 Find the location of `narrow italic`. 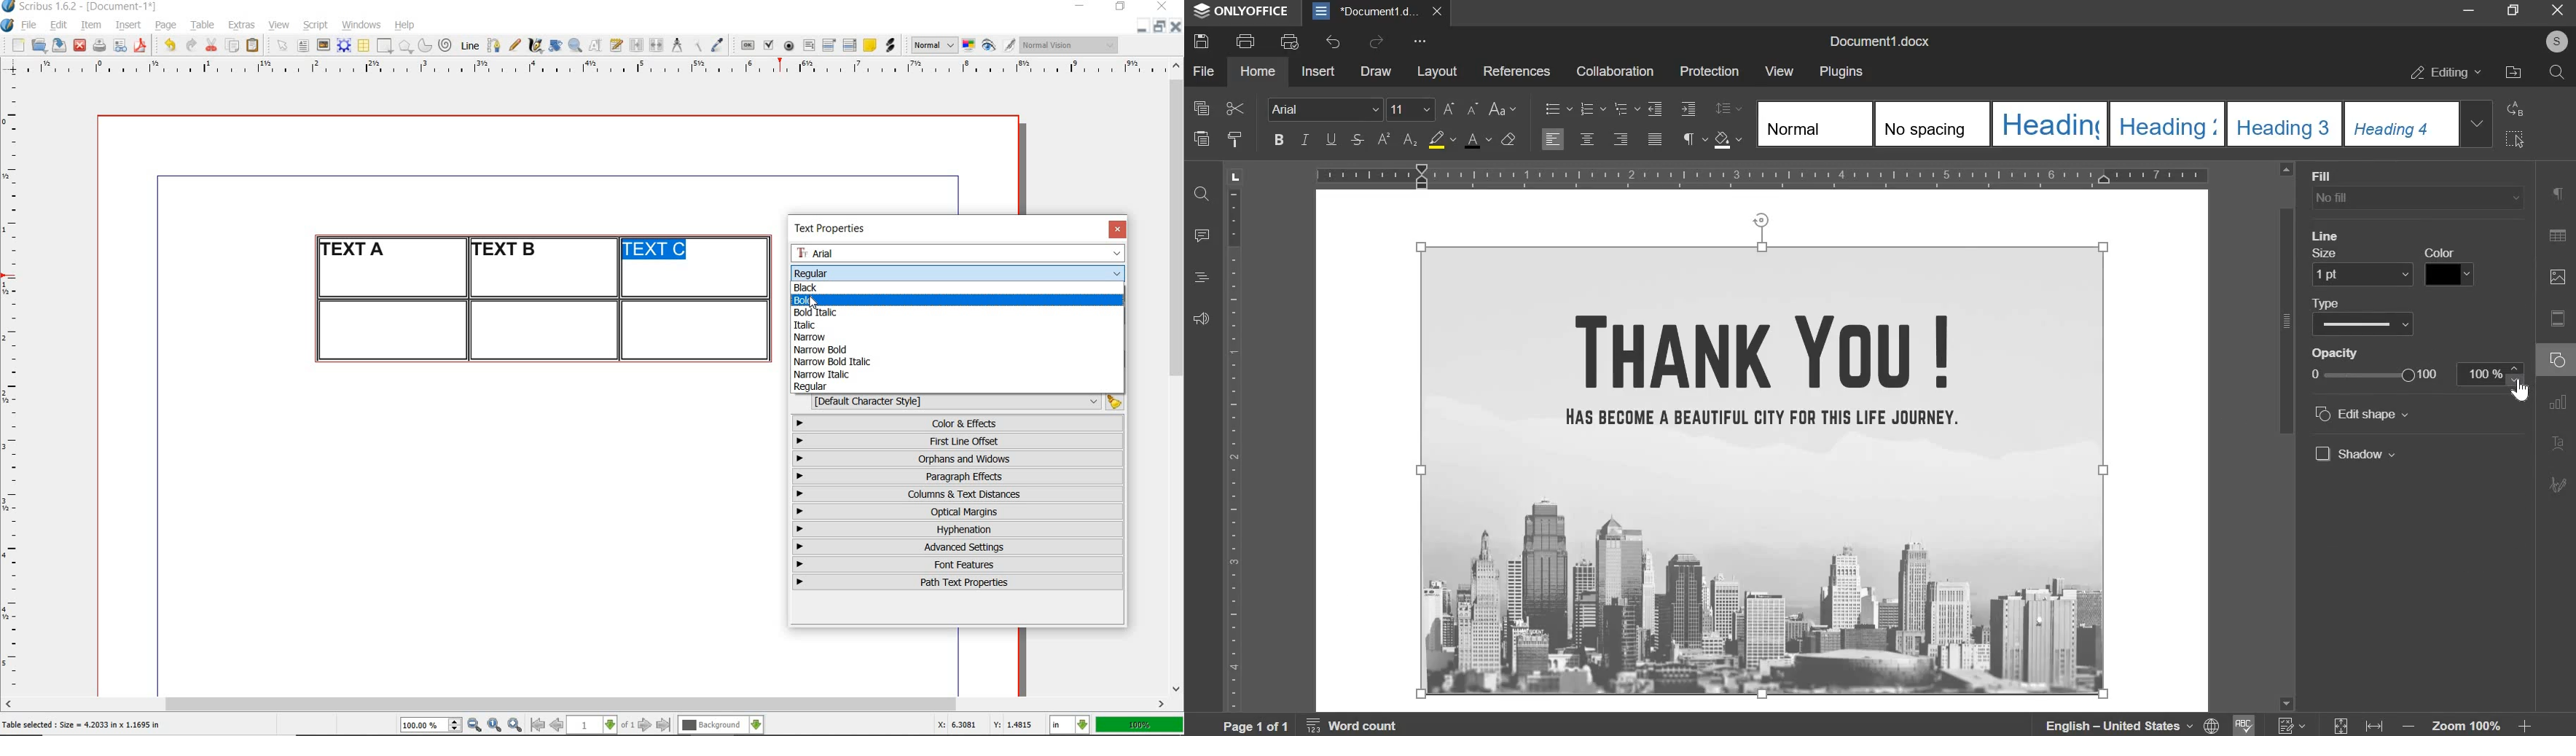

narrow italic is located at coordinates (821, 374).